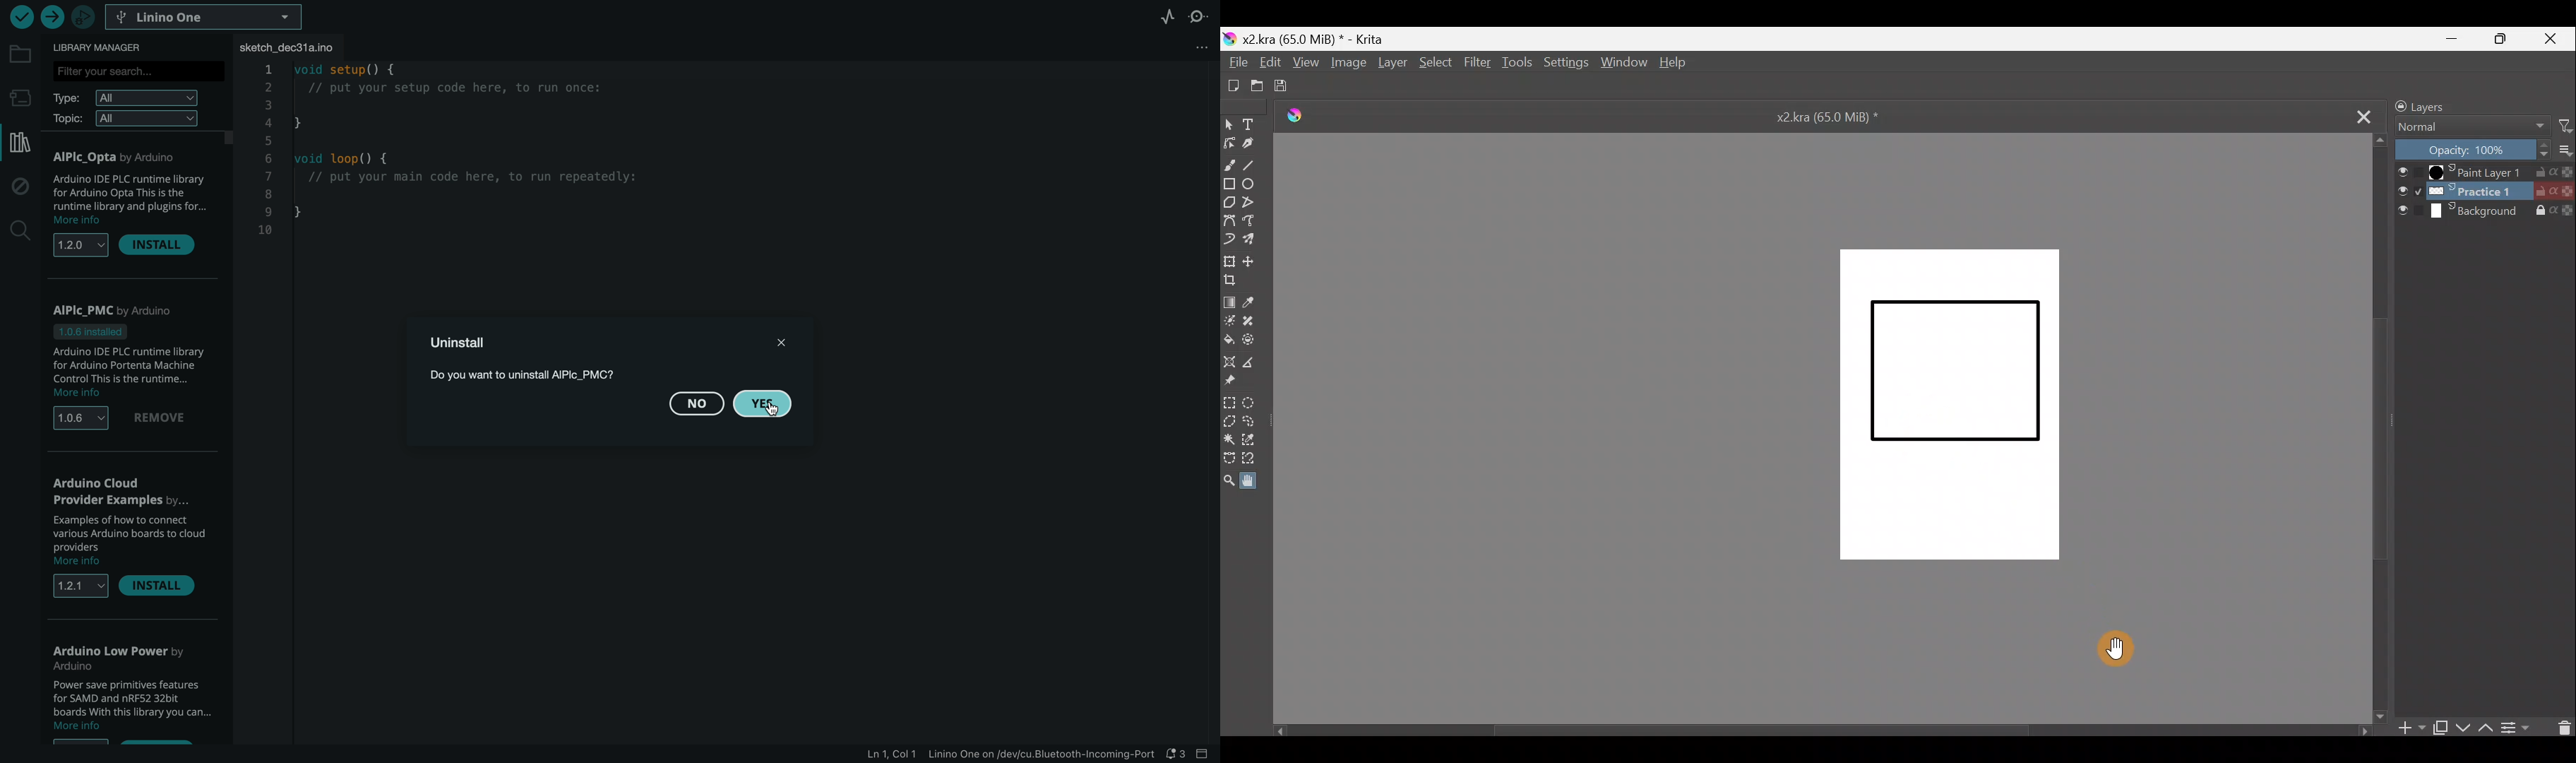  I want to click on Select, so click(1436, 66).